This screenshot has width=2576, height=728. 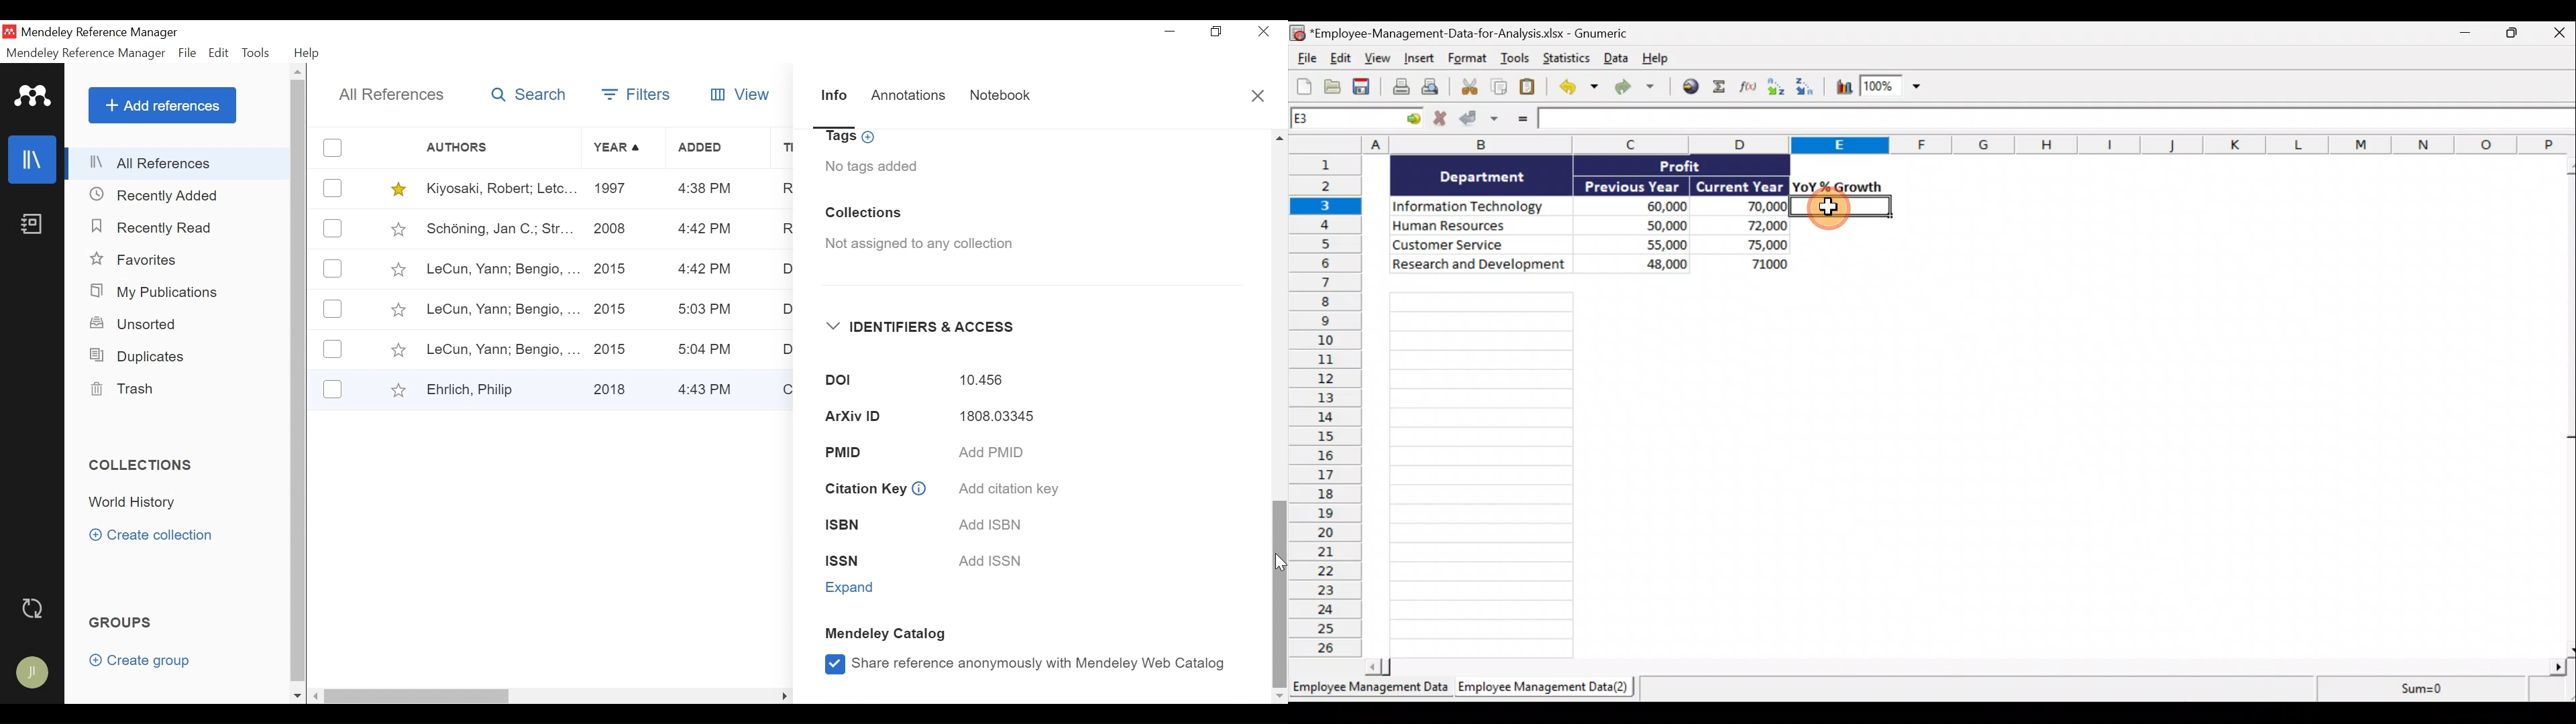 What do you see at coordinates (1280, 562) in the screenshot?
I see `Cursor` at bounding box center [1280, 562].